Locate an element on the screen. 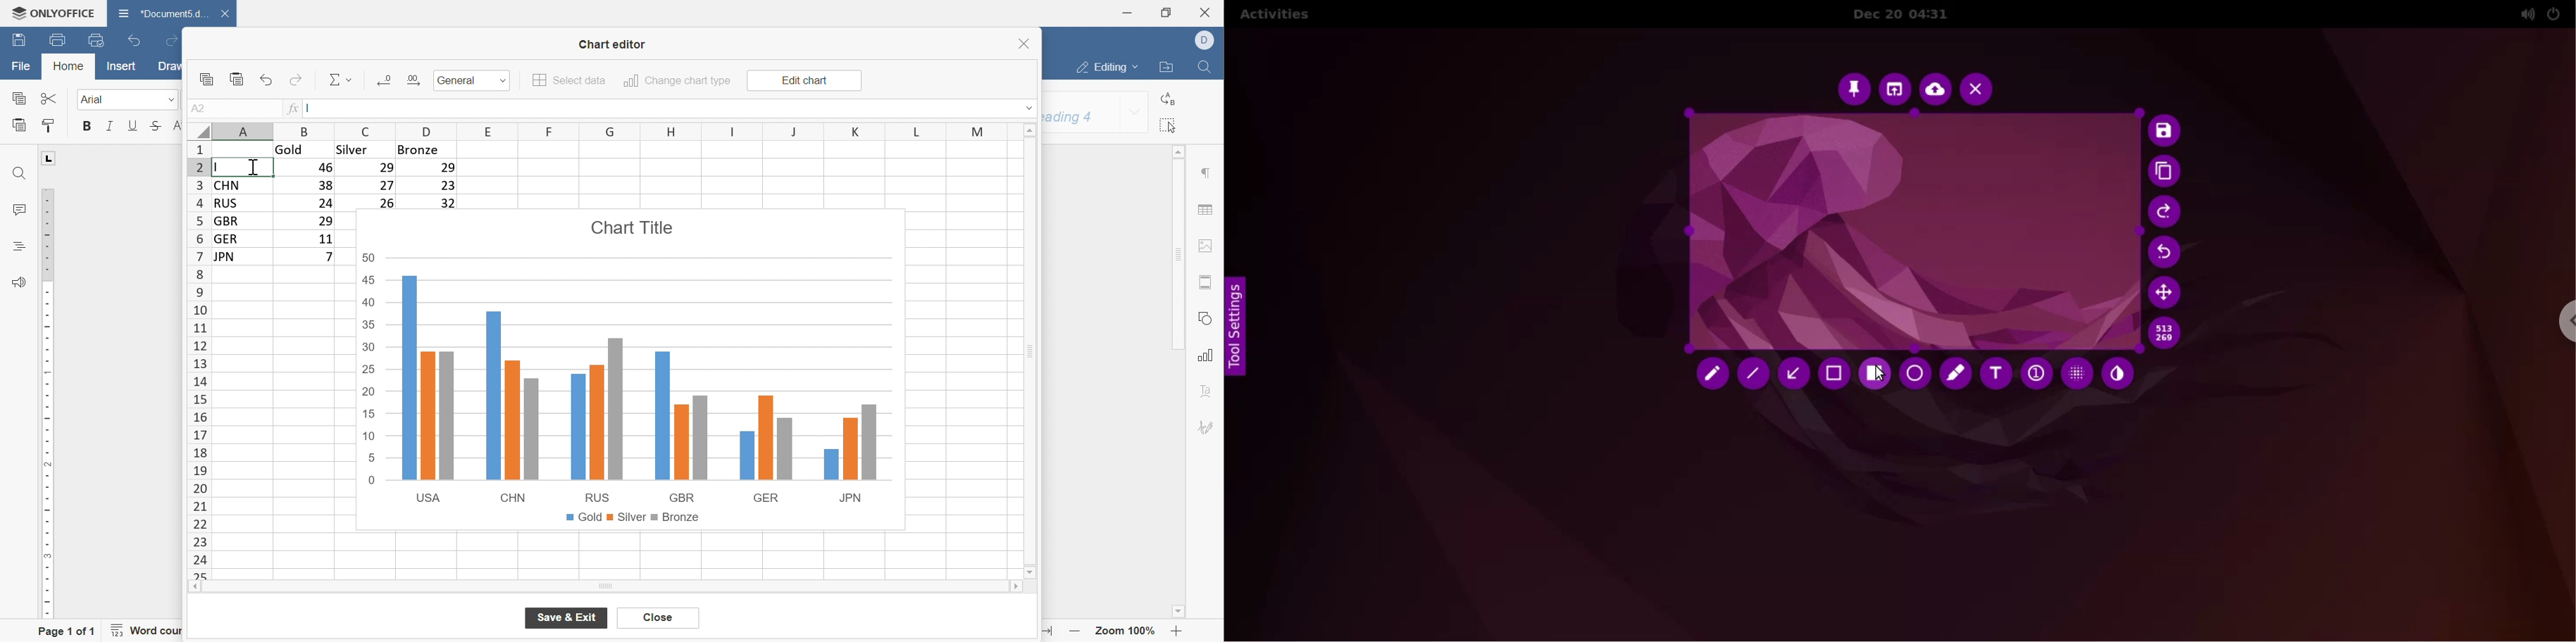 The height and width of the screenshot is (644, 2576). editing is located at coordinates (1108, 68).